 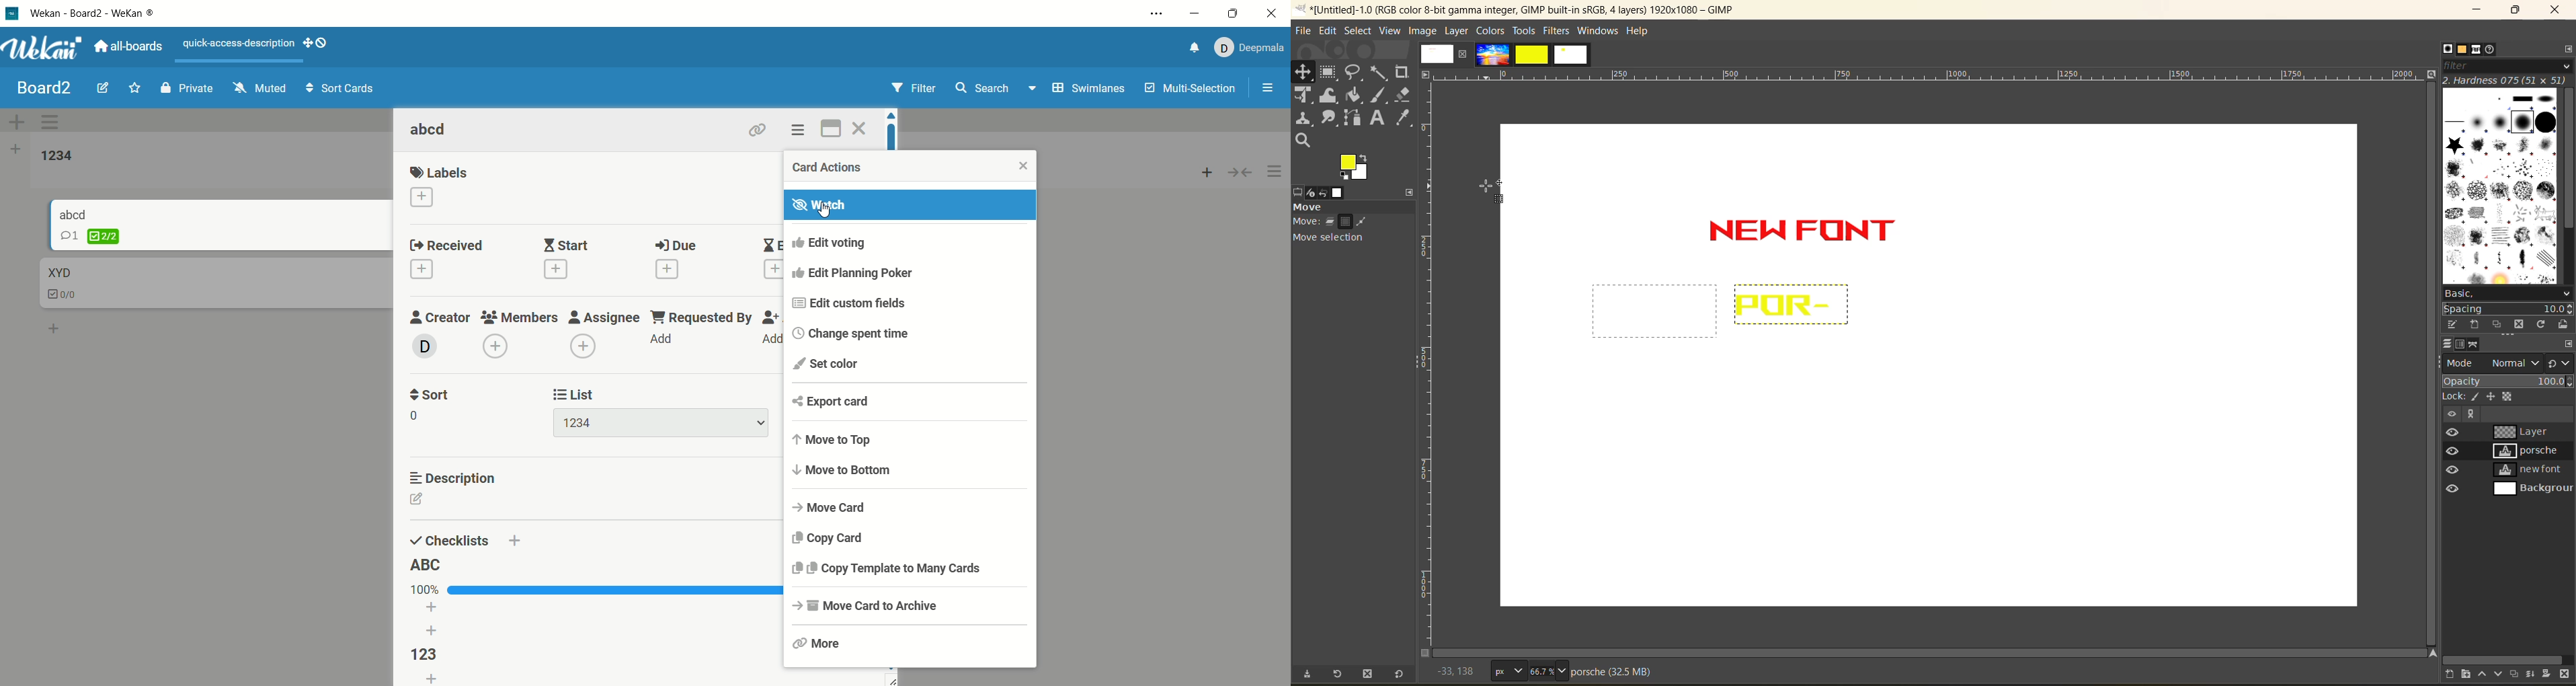 What do you see at coordinates (134, 84) in the screenshot?
I see `favorite` at bounding box center [134, 84].